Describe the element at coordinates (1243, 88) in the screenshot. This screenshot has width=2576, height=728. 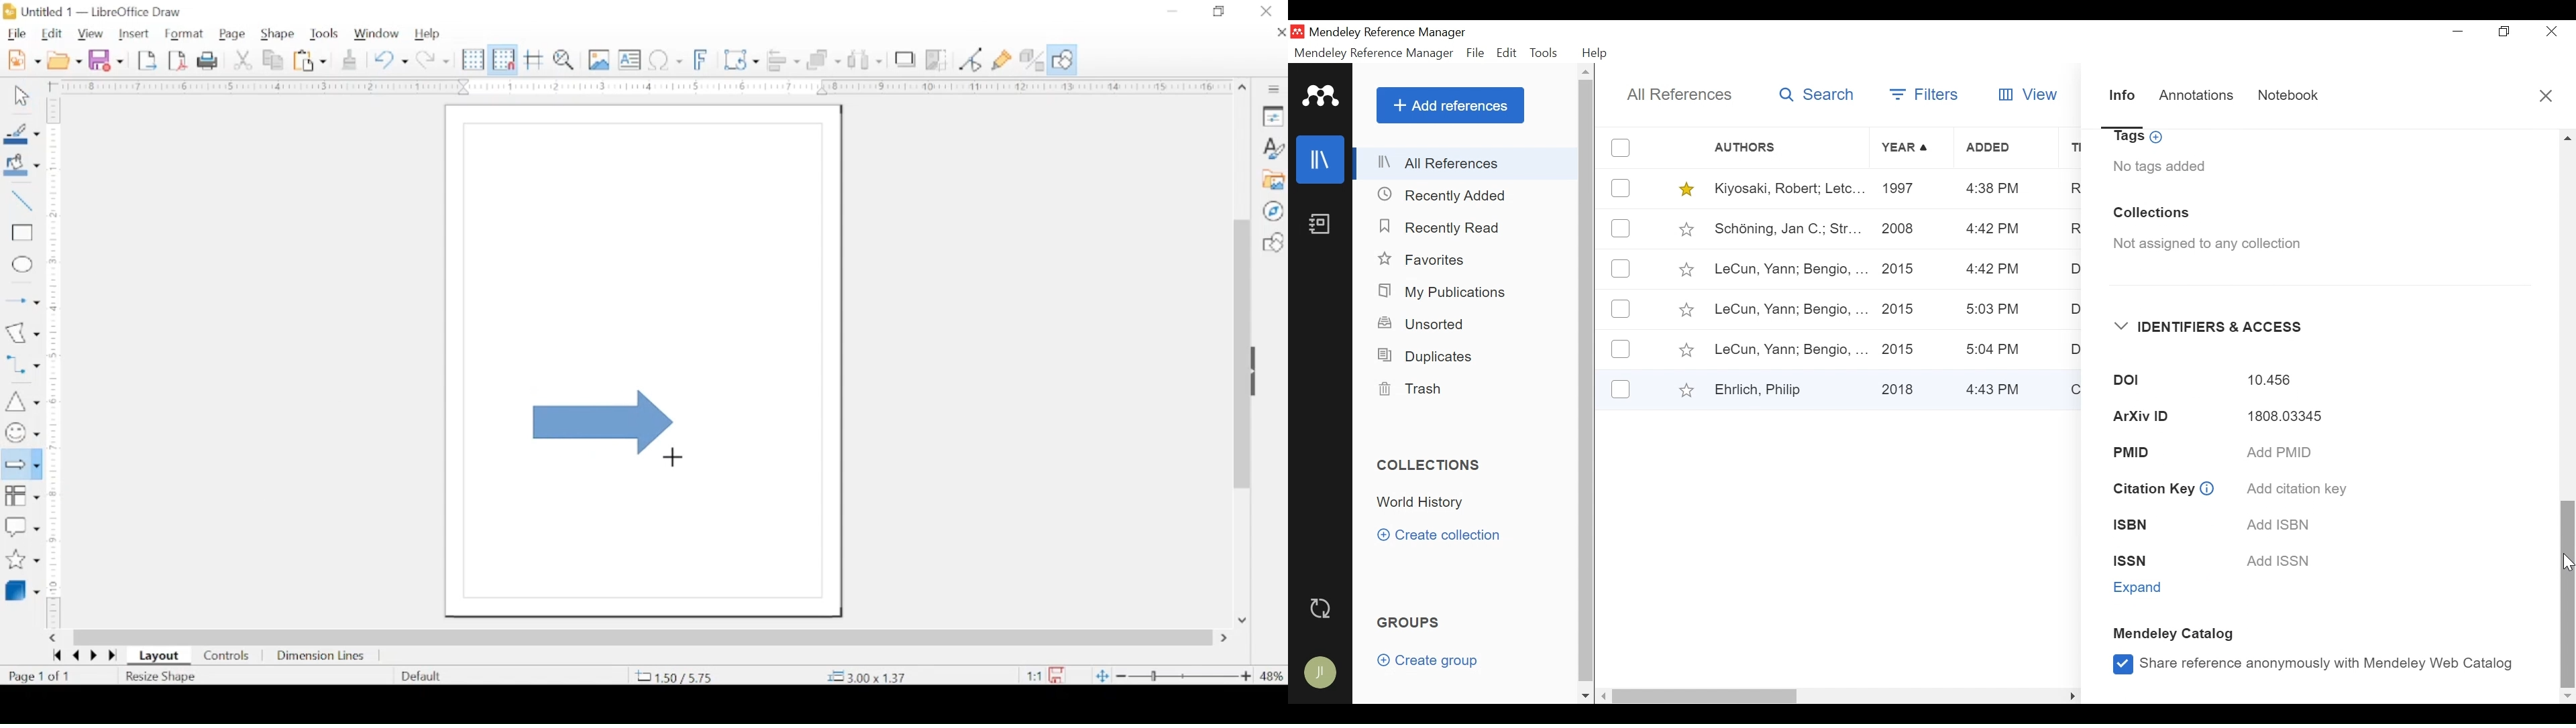
I see `scroll up arrow` at that location.